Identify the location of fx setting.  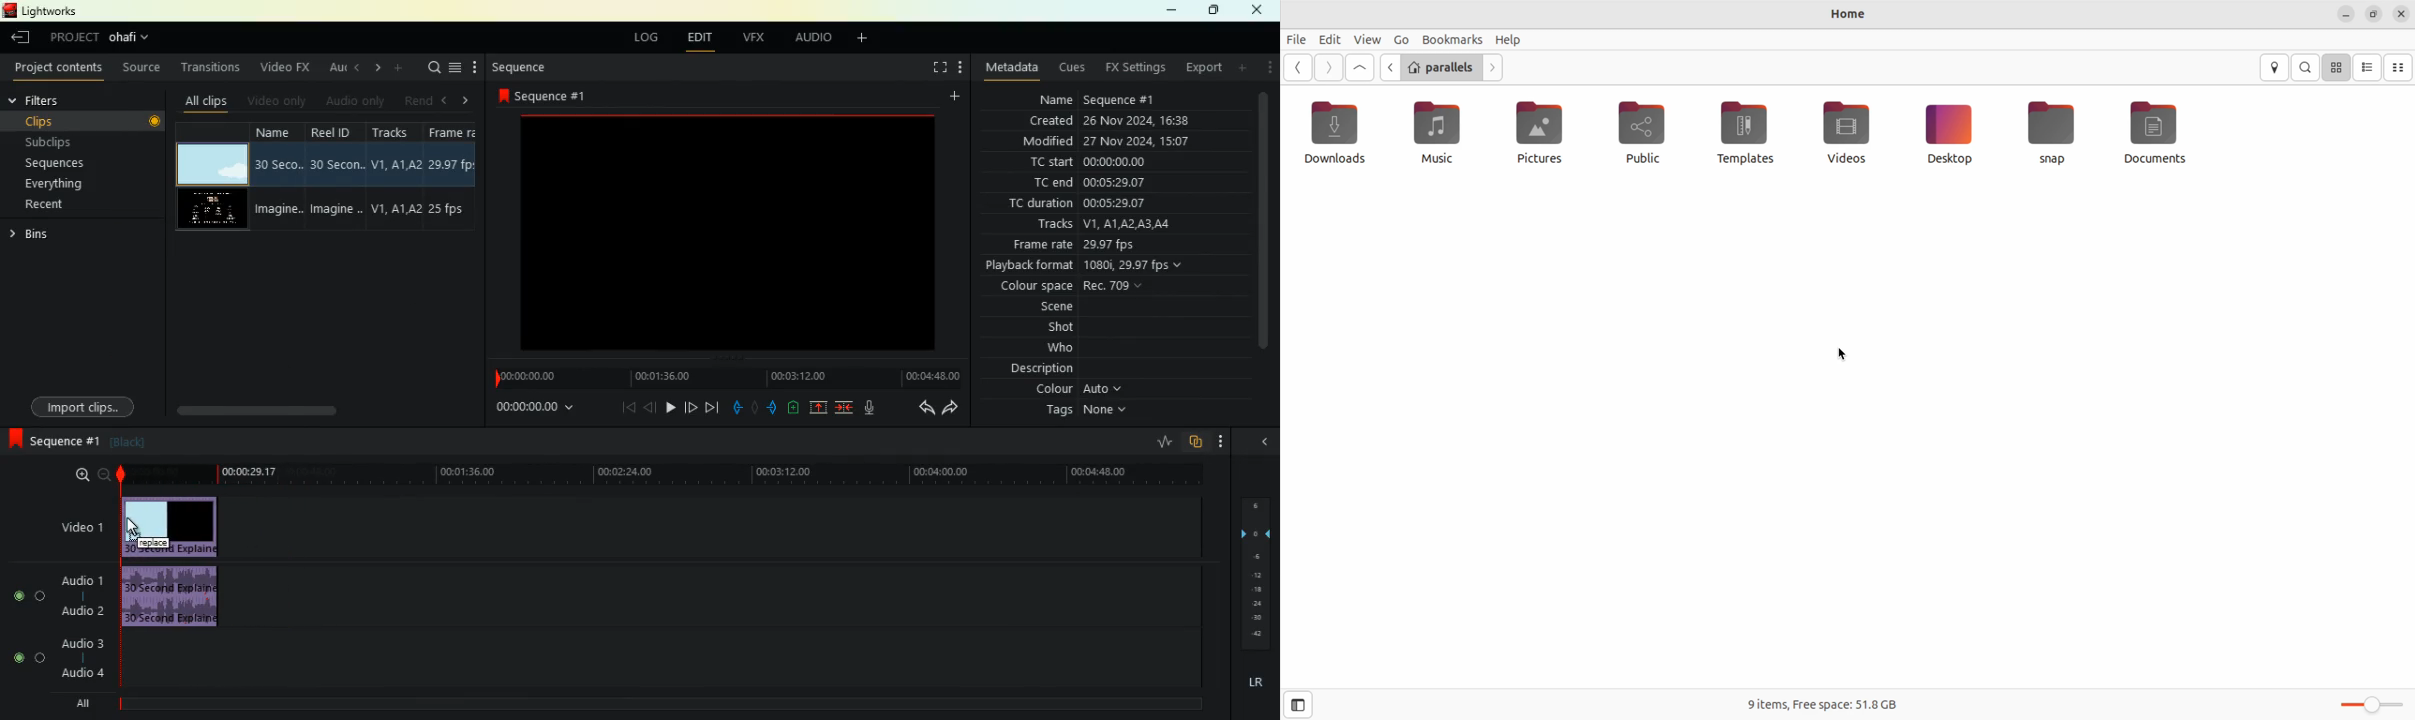
(1139, 70).